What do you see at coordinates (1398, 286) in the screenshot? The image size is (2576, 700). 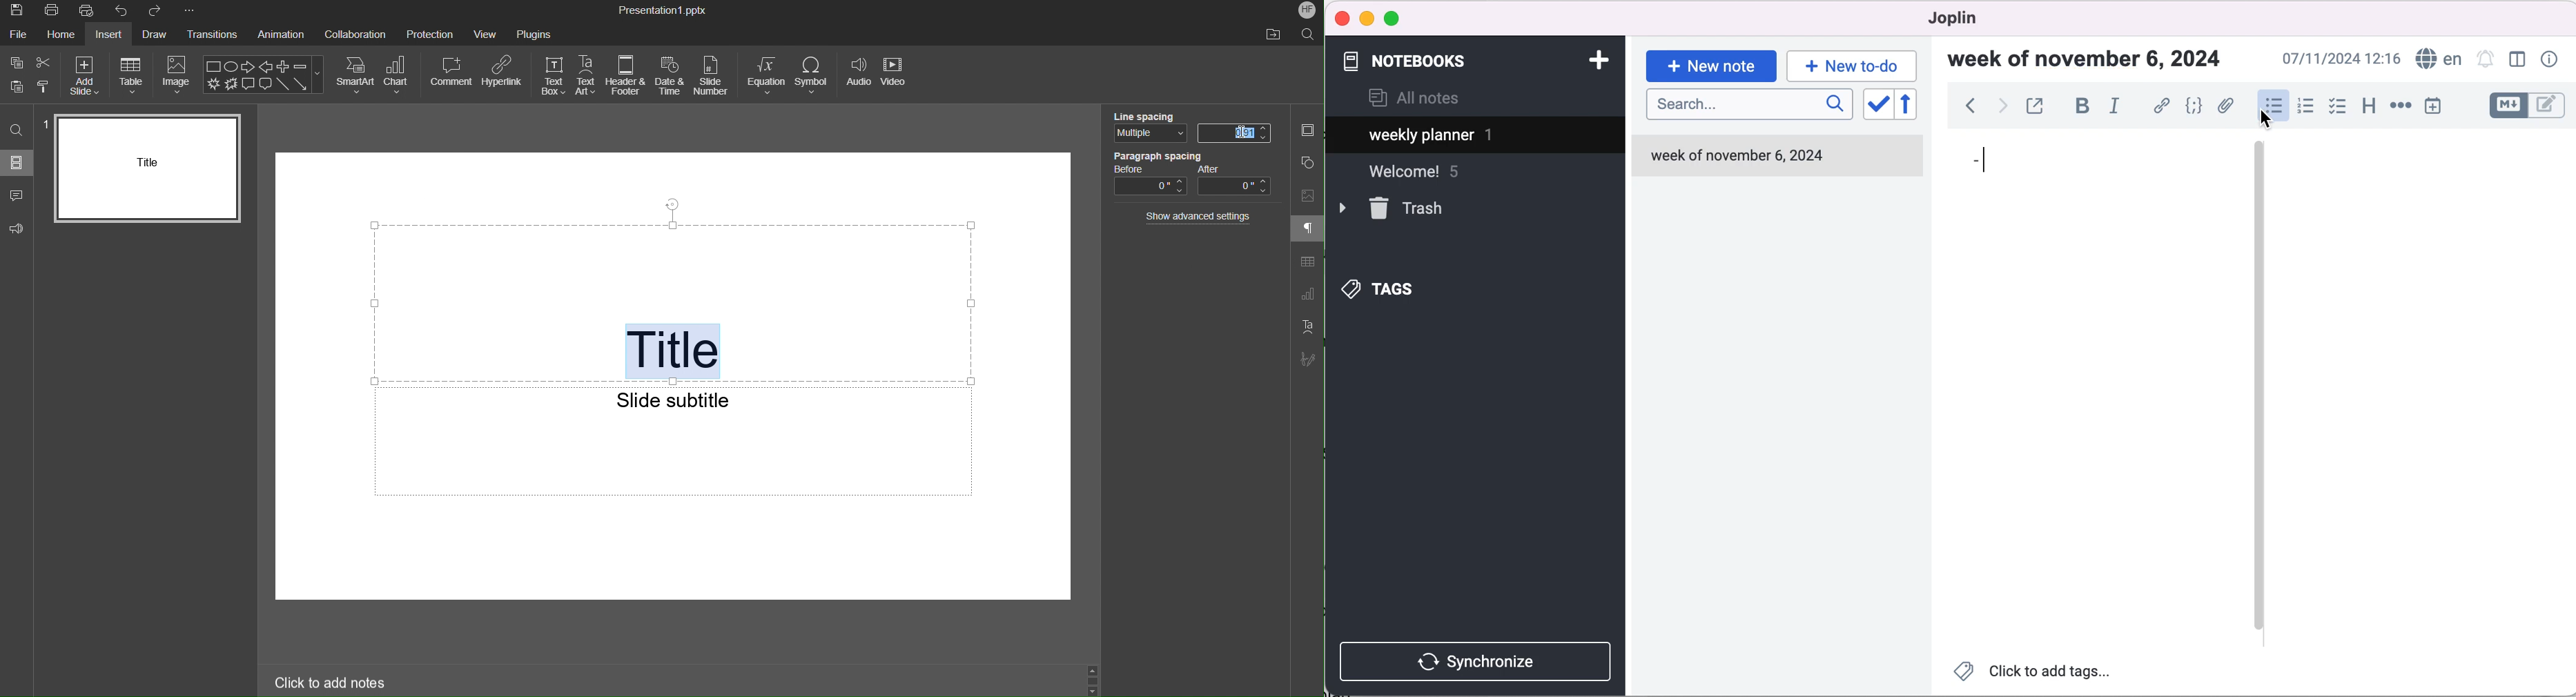 I see `tags` at bounding box center [1398, 286].